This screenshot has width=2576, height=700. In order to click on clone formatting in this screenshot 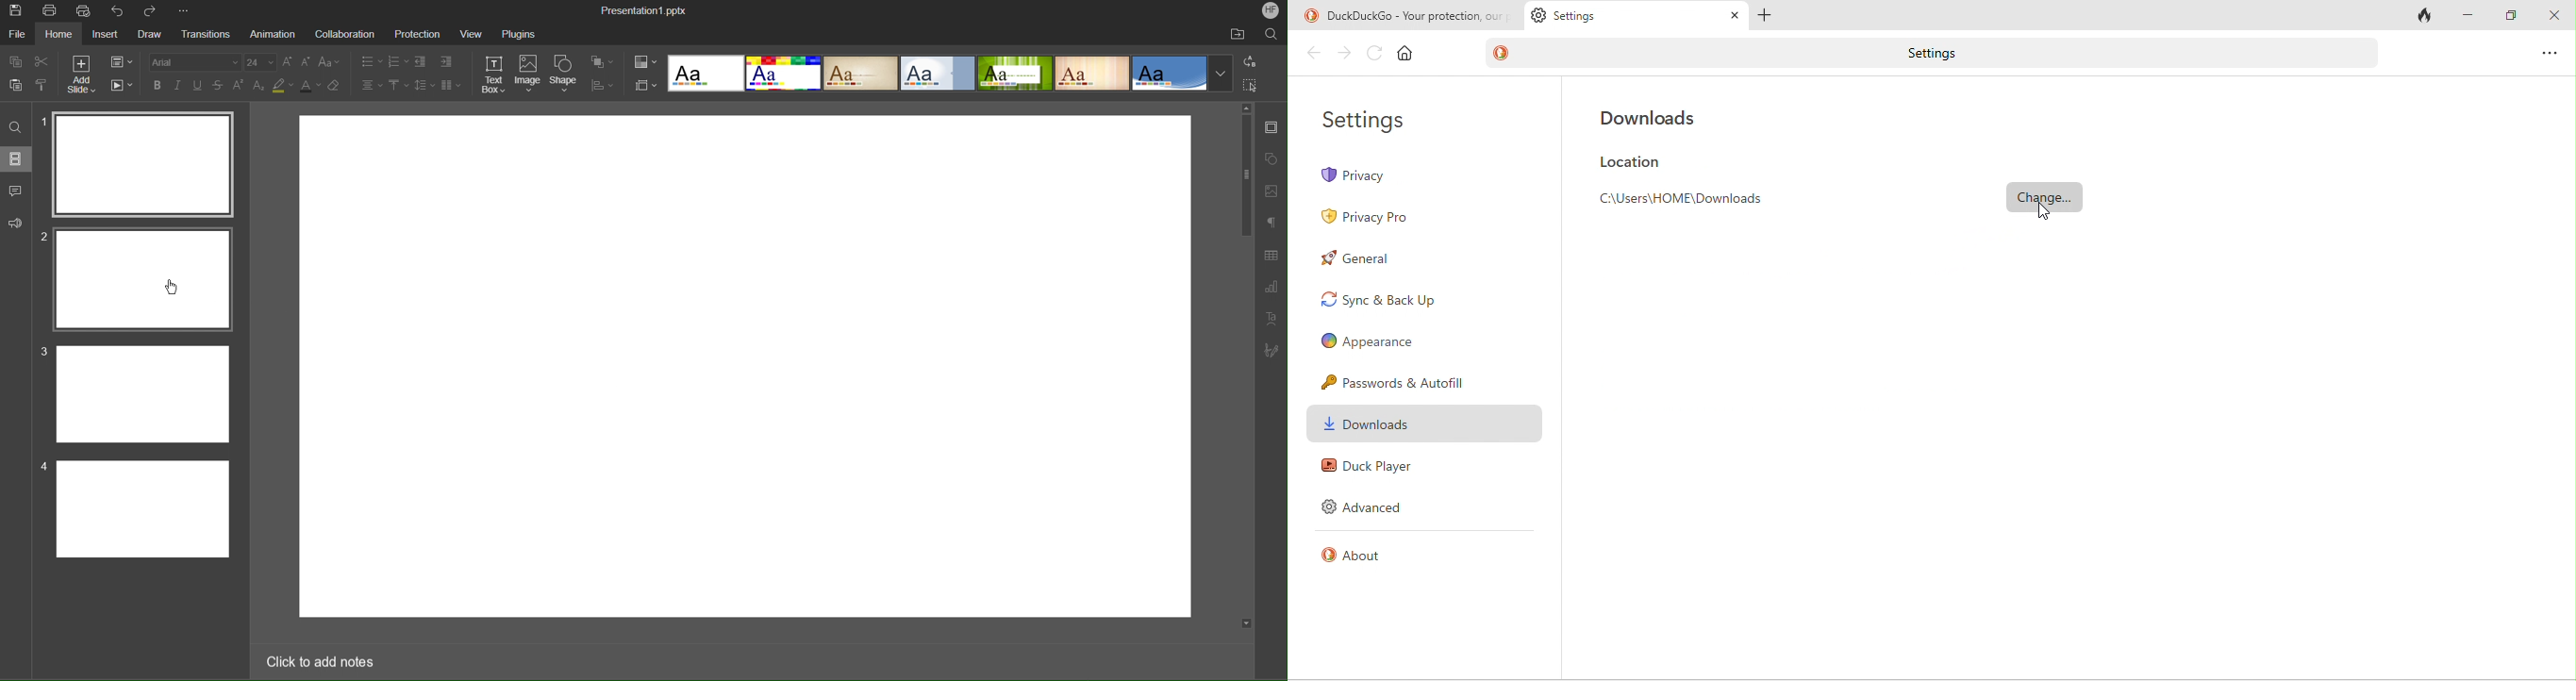, I will do `click(44, 85)`.